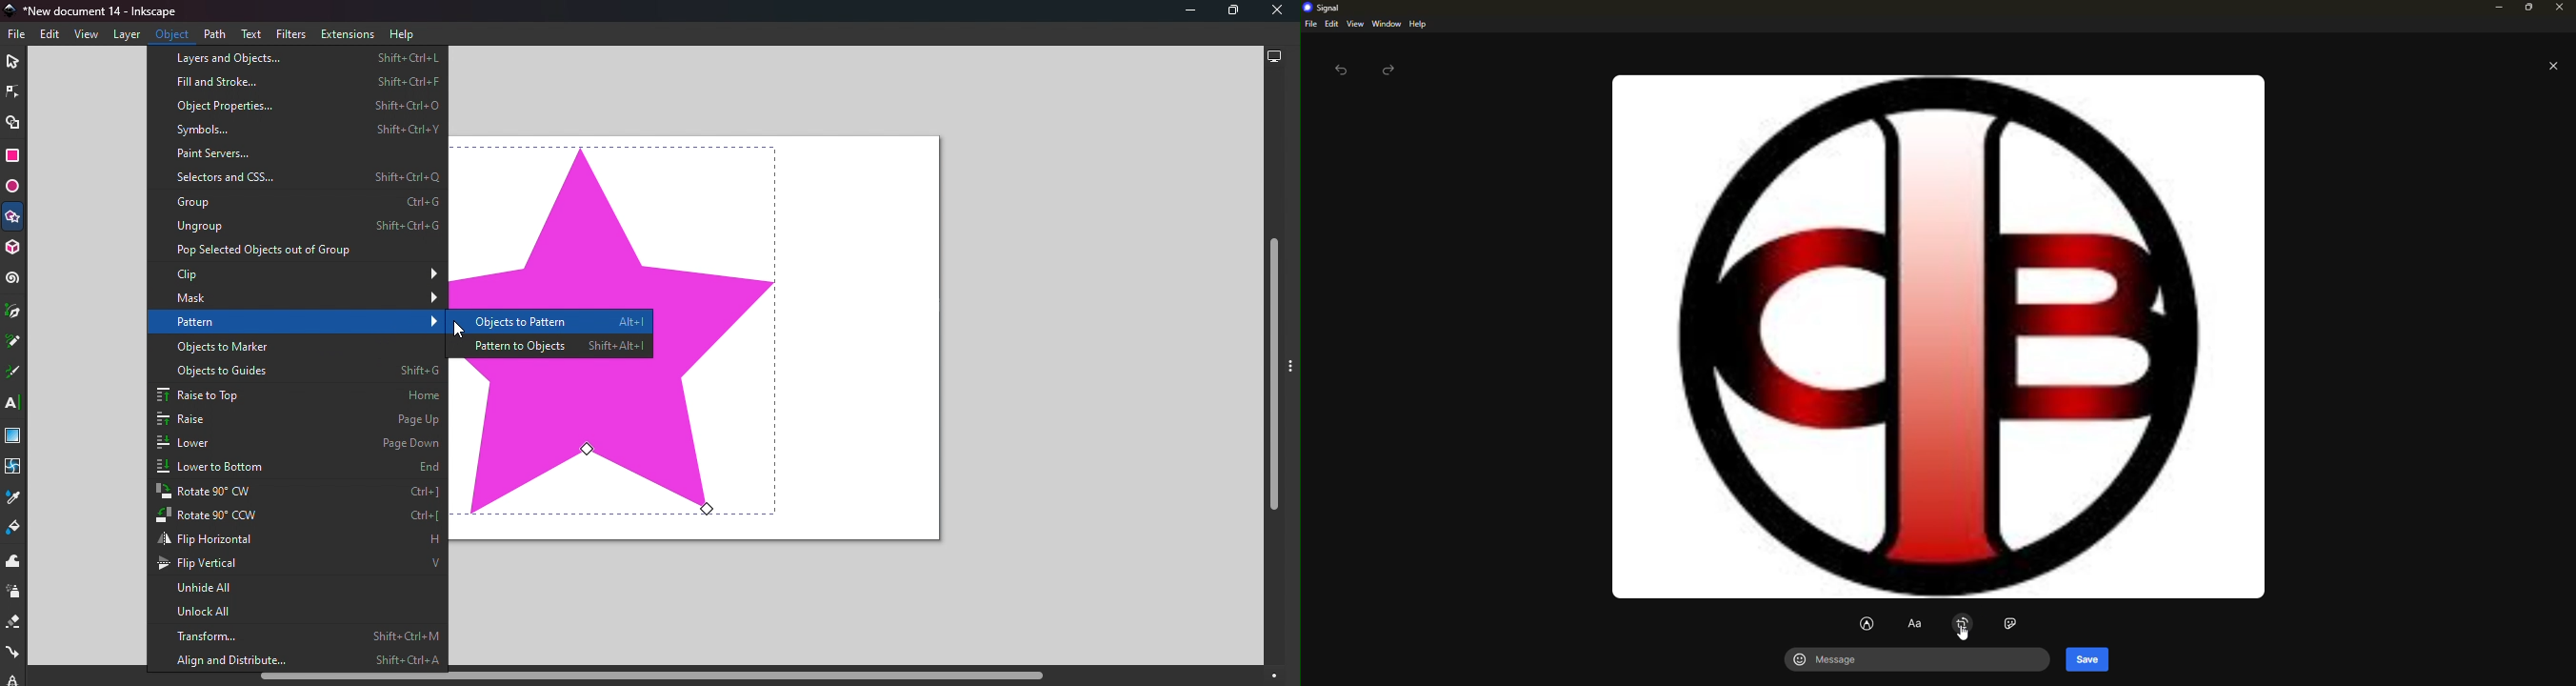  Describe the element at coordinates (297, 541) in the screenshot. I see `Flip horizontal` at that location.